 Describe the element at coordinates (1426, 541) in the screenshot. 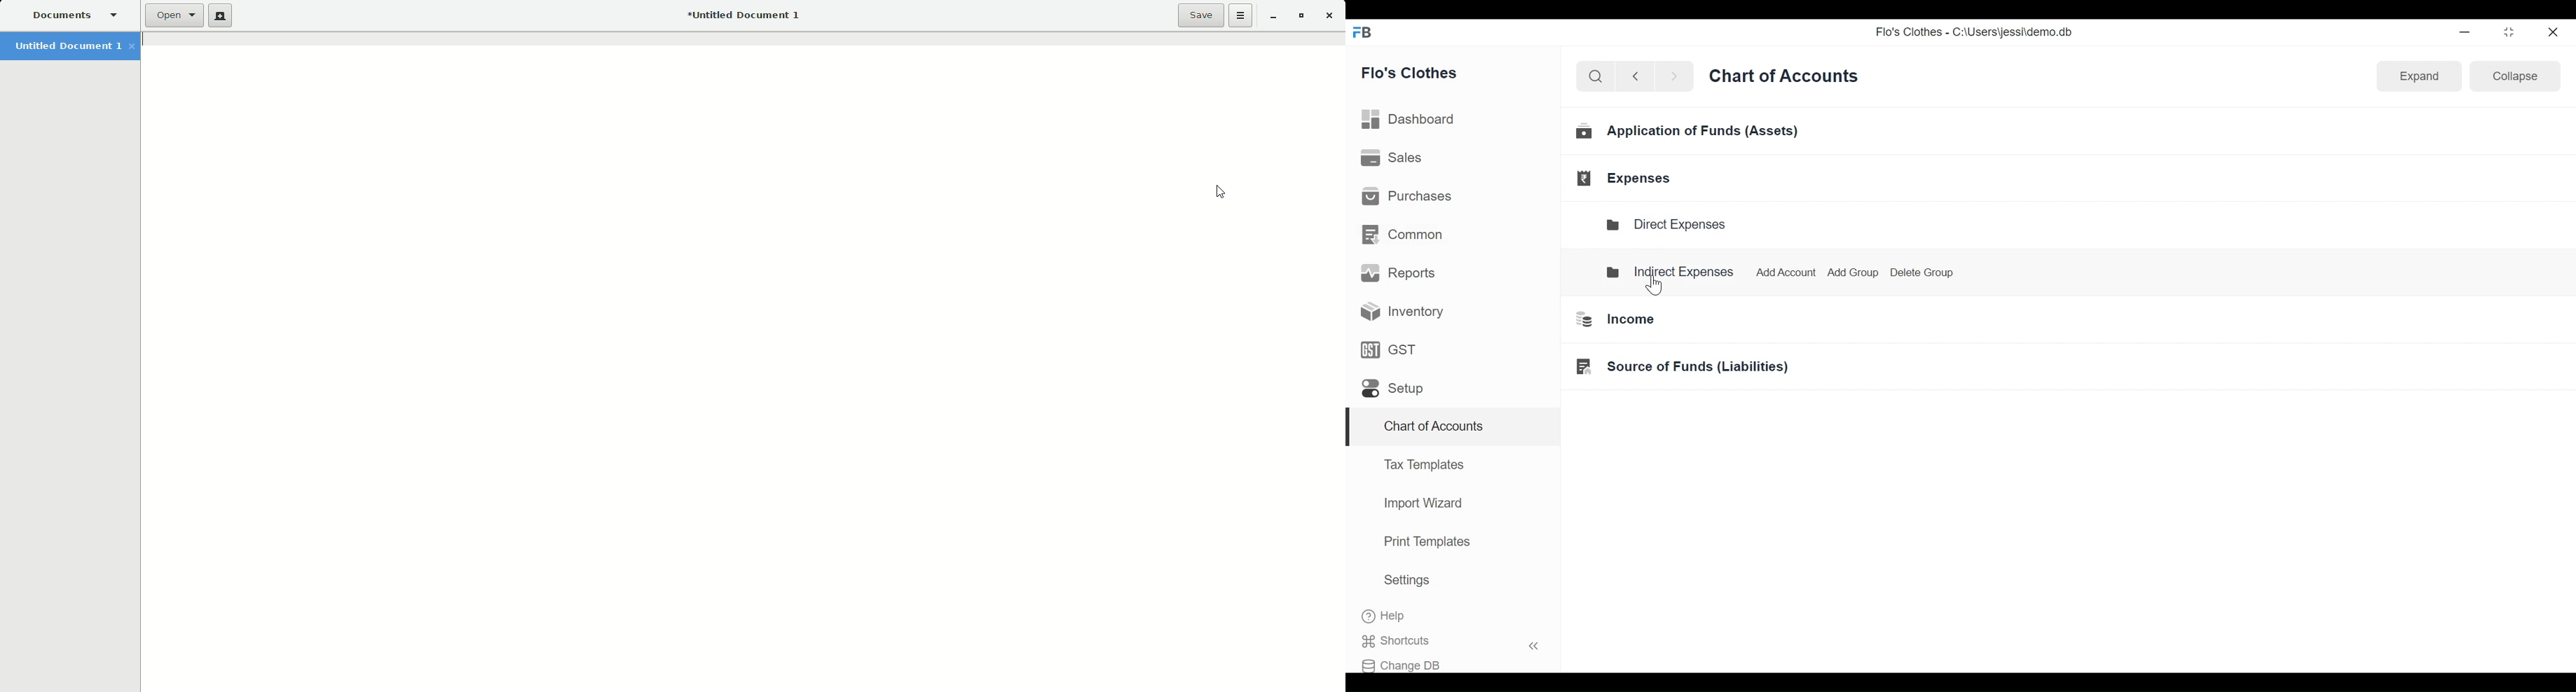

I see `Print Templates` at that location.